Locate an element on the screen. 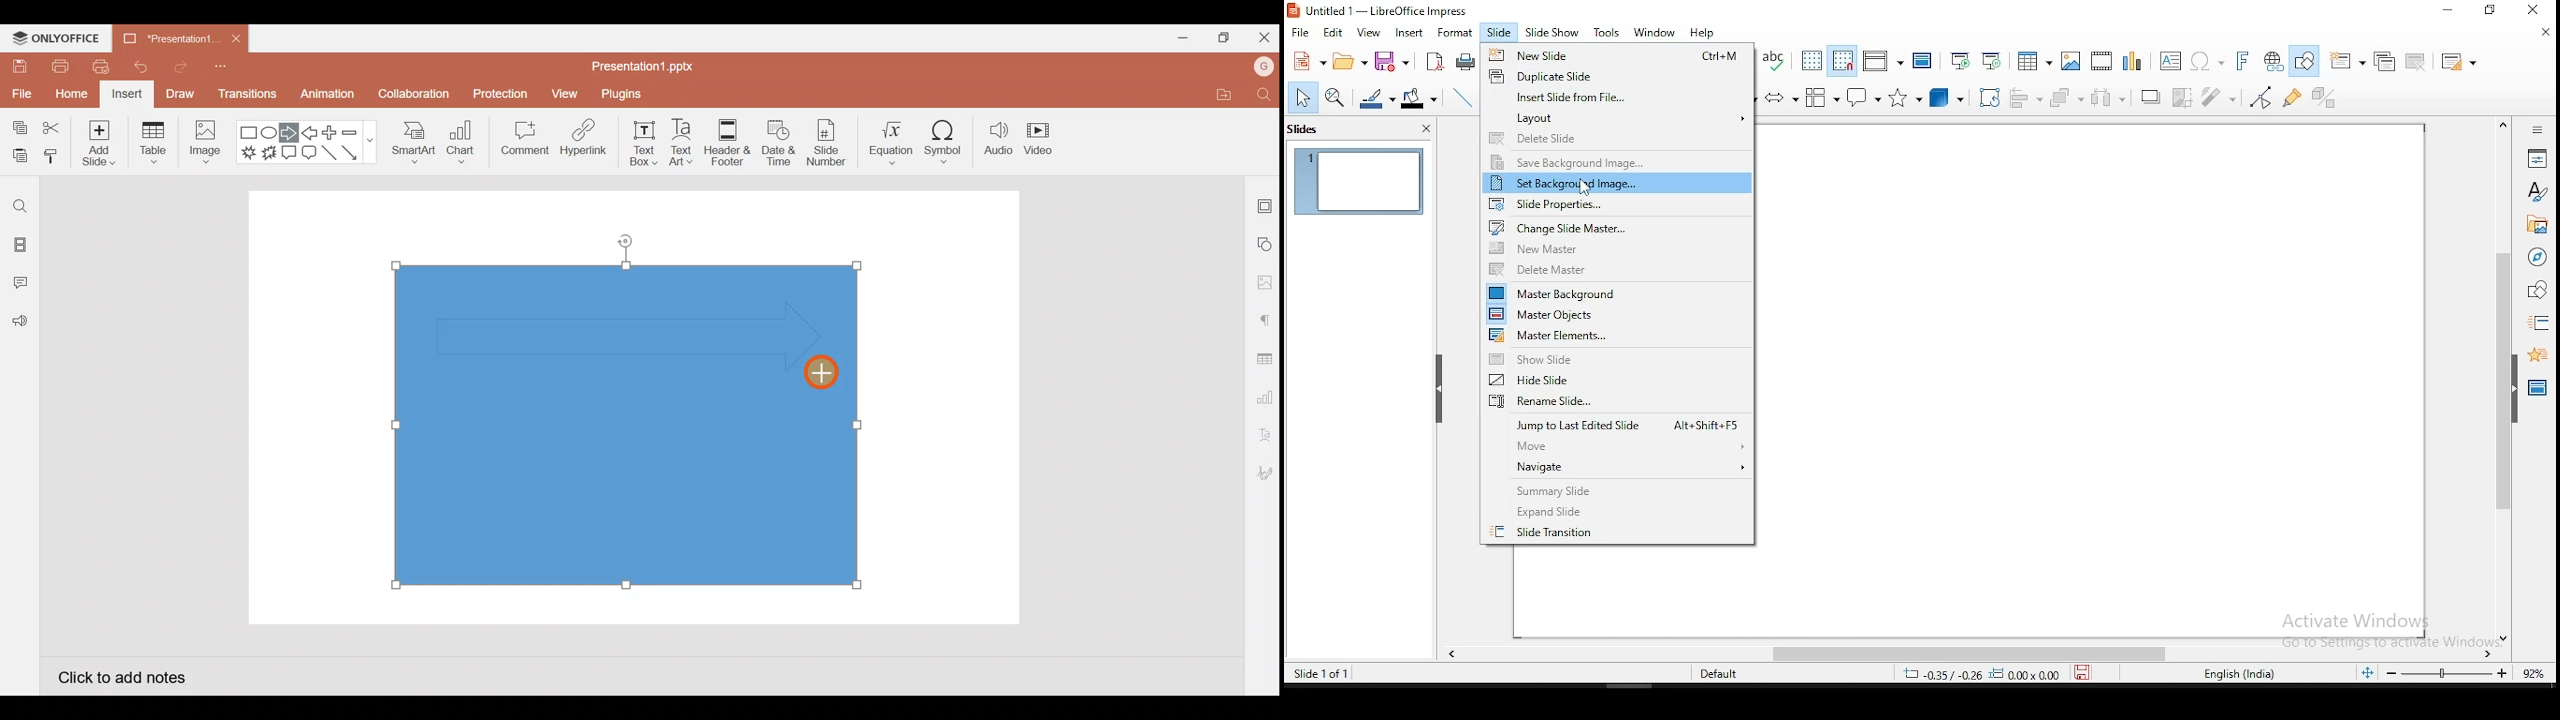  Audio is located at coordinates (999, 139).